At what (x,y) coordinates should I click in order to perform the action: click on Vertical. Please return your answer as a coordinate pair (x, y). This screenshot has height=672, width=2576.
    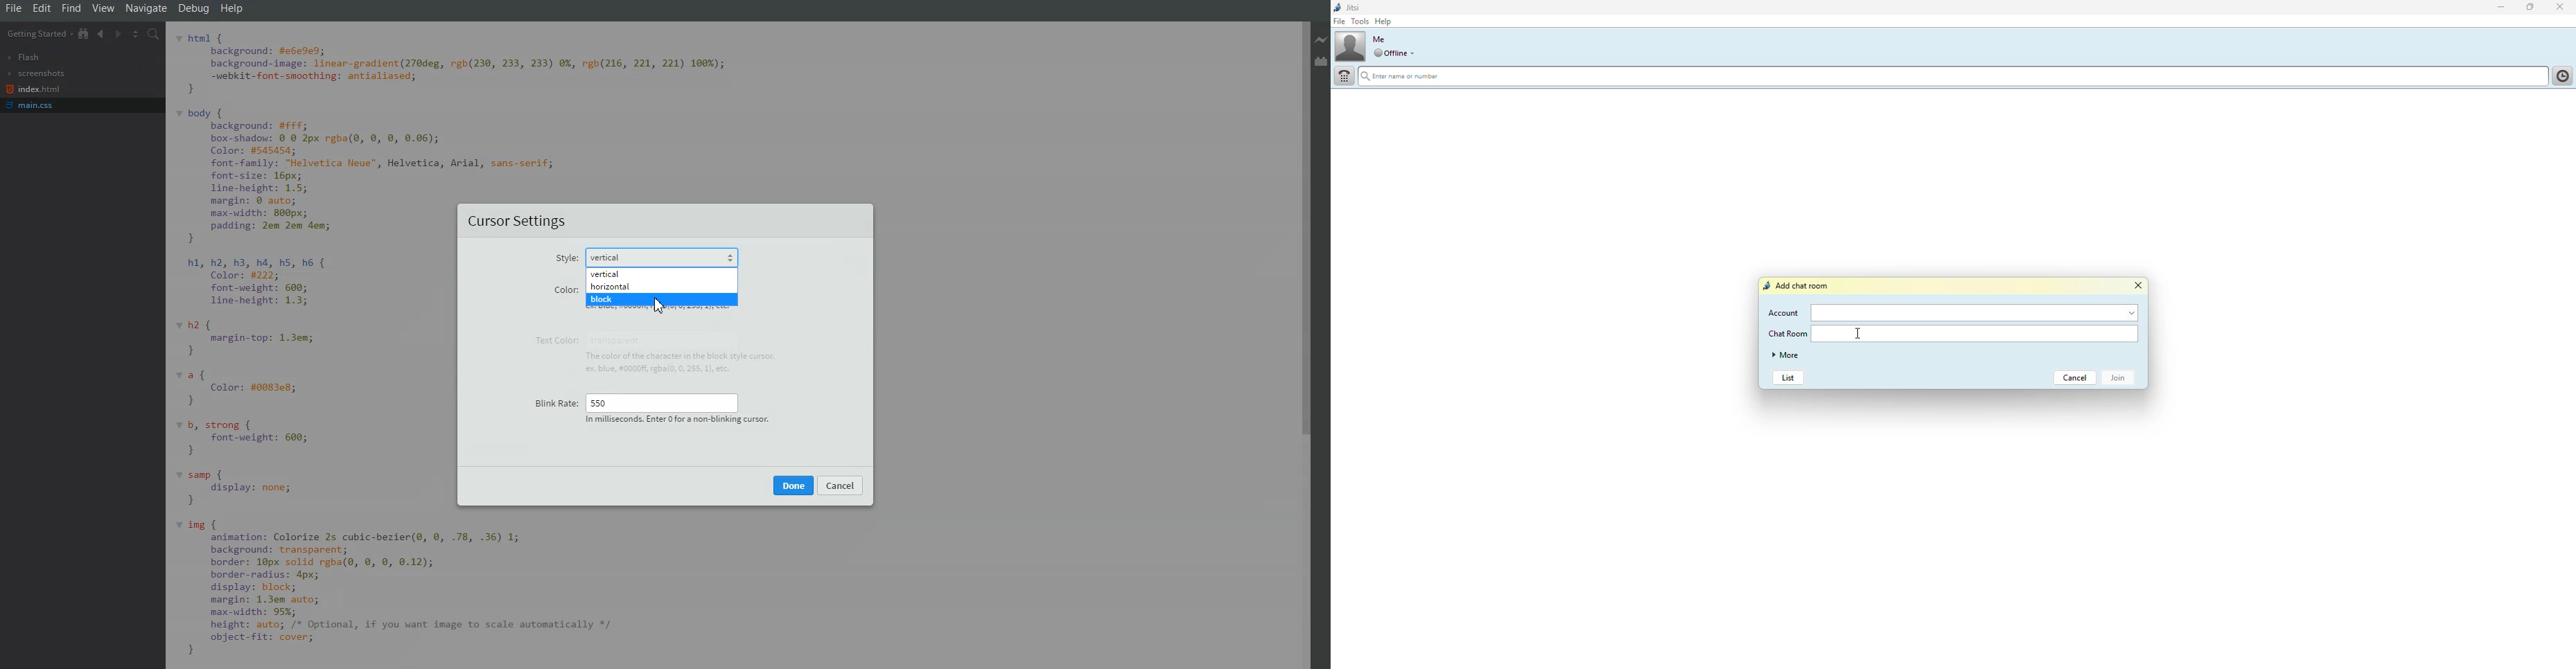
    Looking at the image, I should click on (665, 257).